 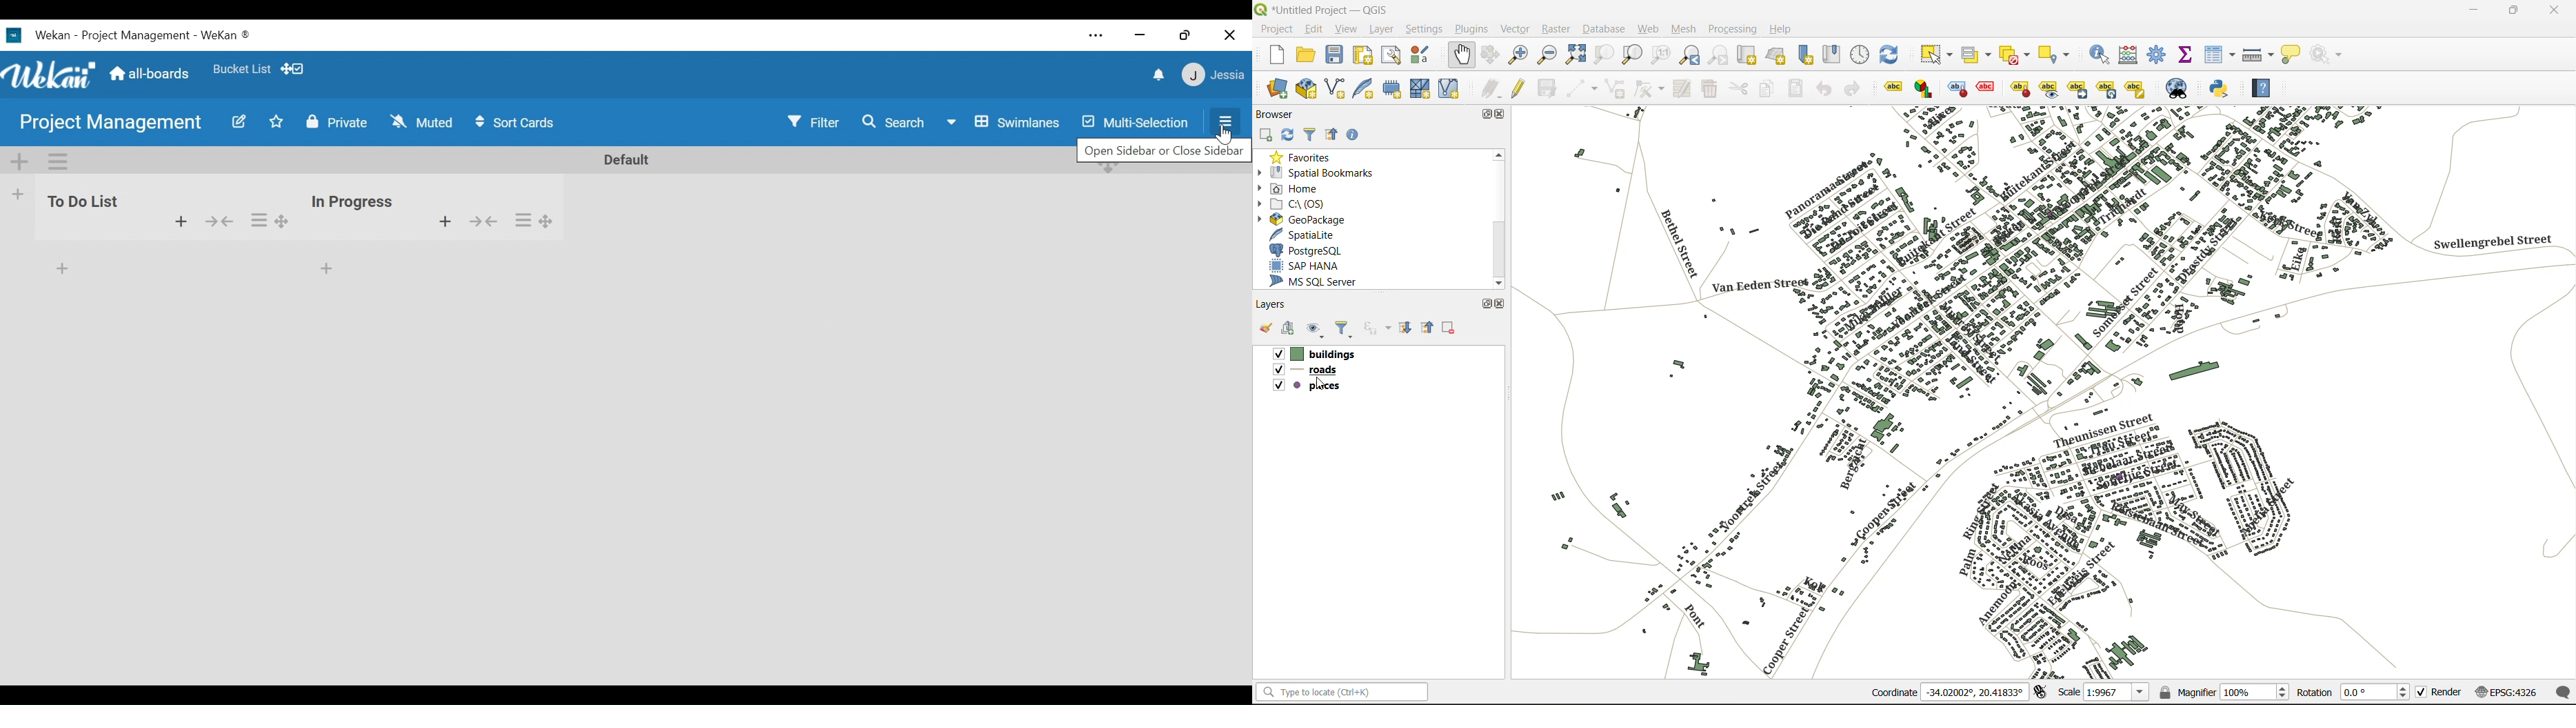 I want to click on coordinates, so click(x=1947, y=693).